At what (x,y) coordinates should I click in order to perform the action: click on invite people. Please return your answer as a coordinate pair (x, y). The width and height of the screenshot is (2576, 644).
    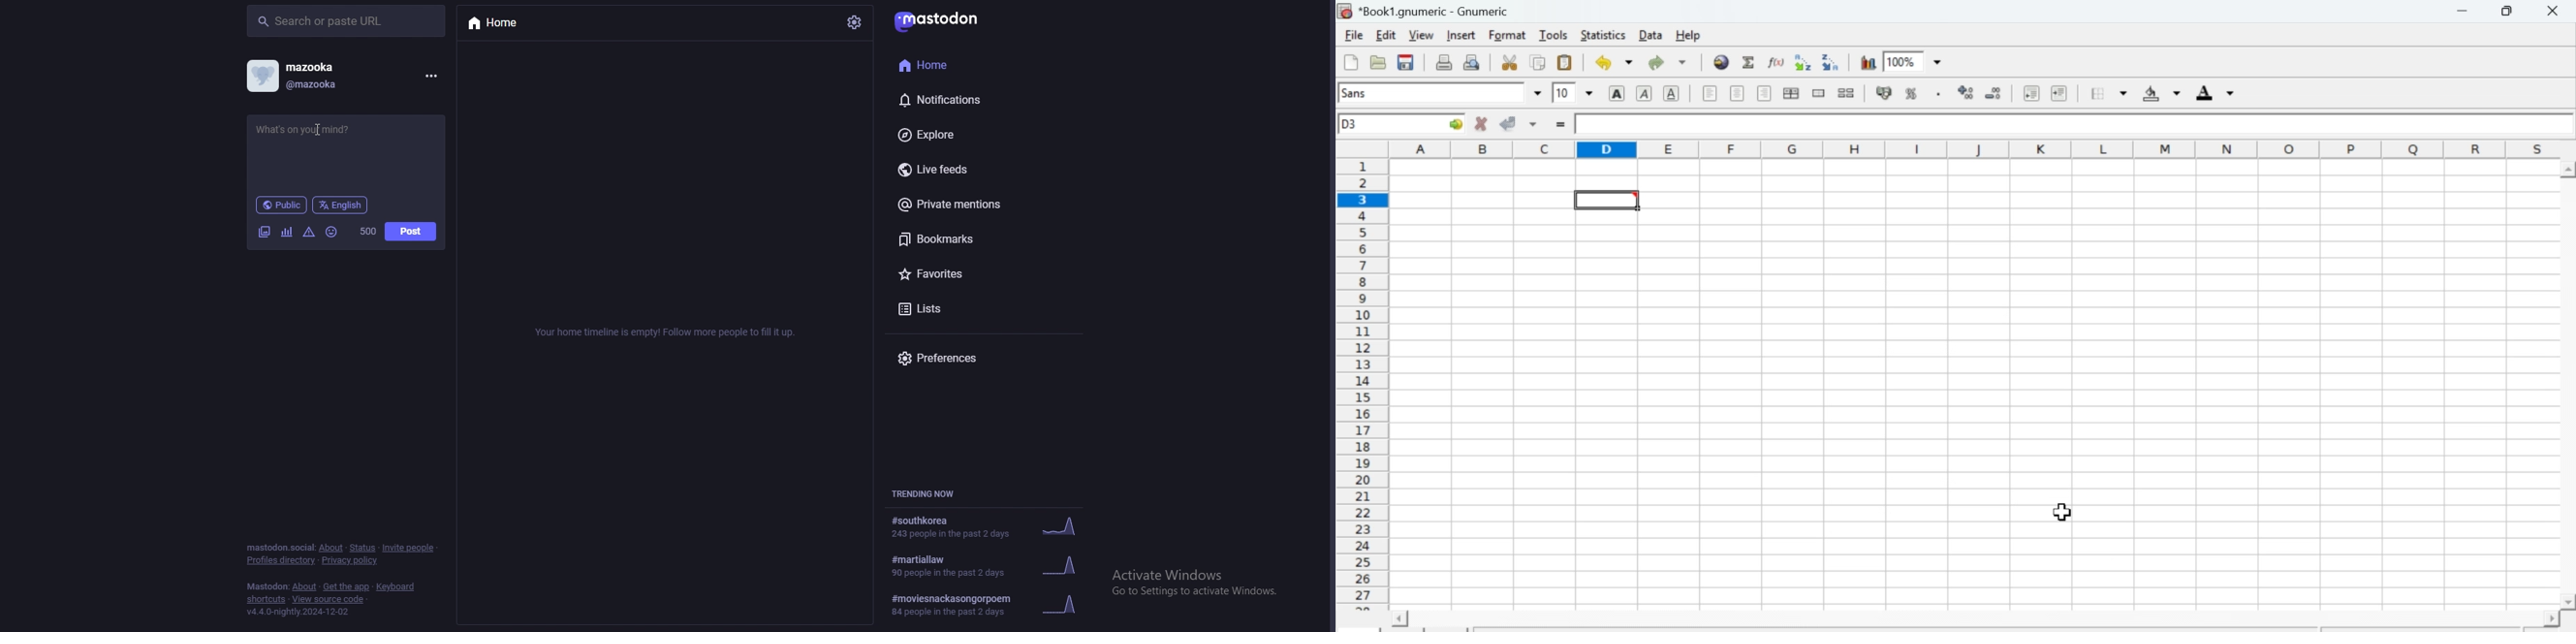
    Looking at the image, I should click on (411, 548).